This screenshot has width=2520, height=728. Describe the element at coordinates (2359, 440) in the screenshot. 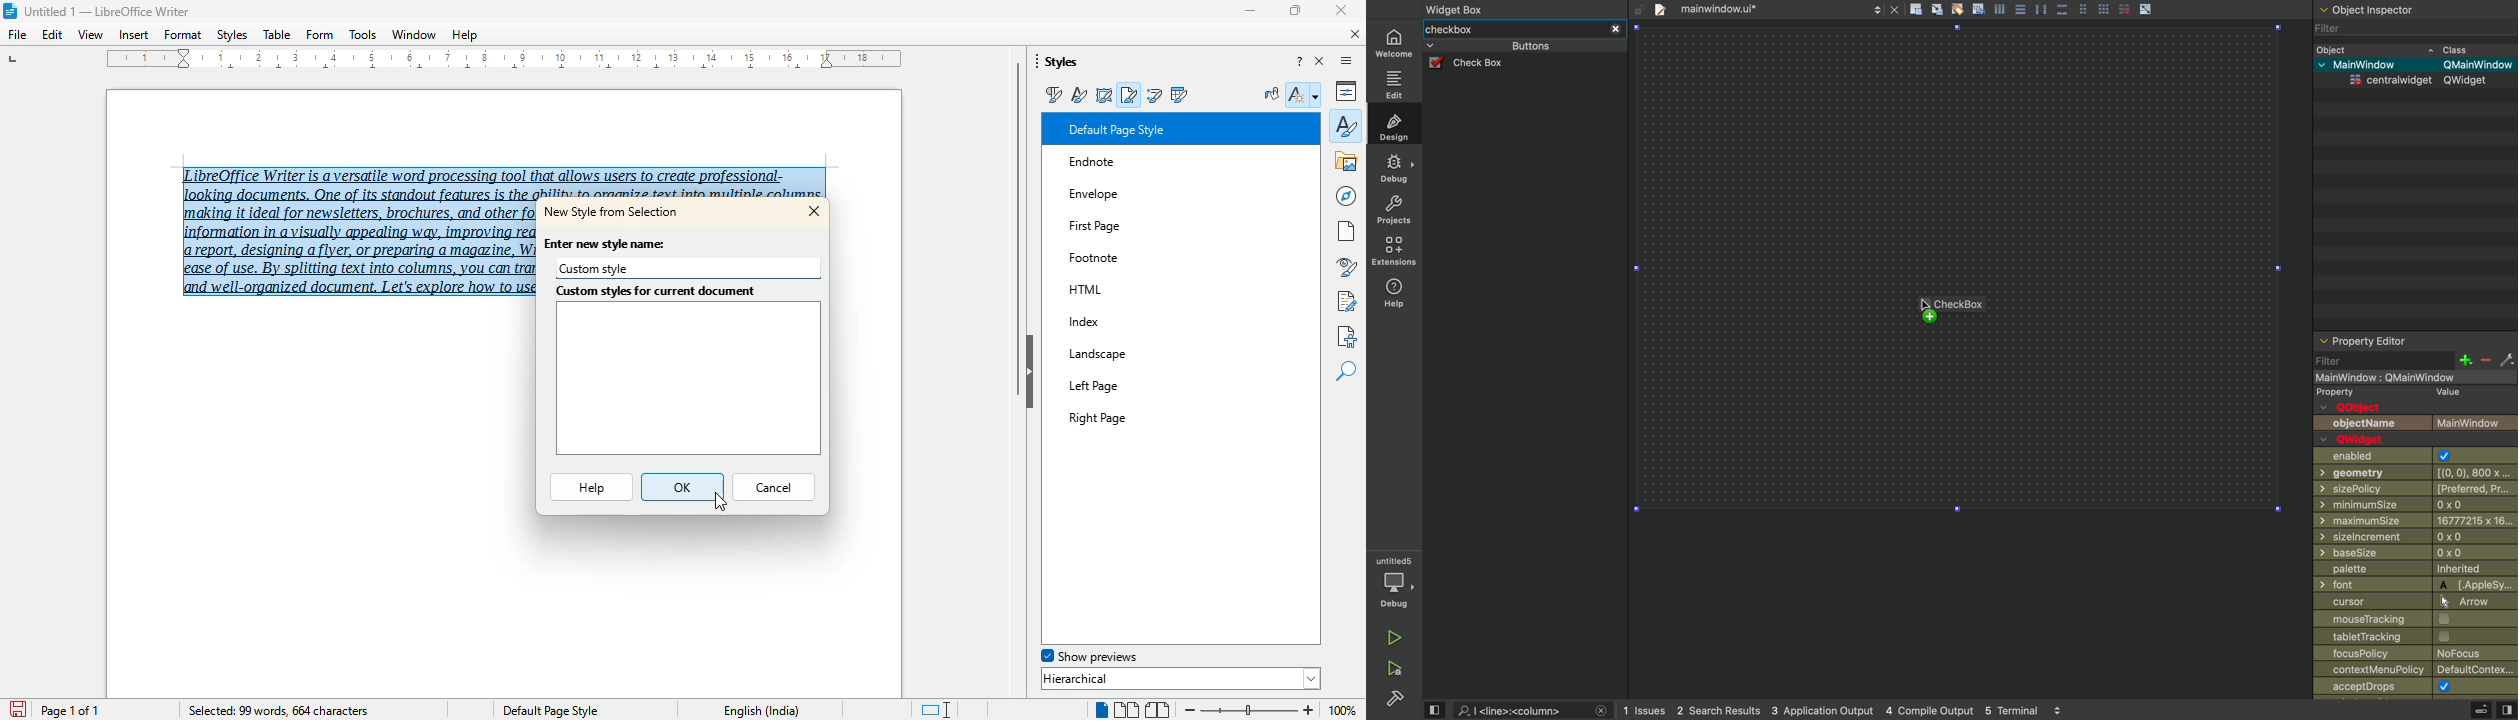

I see `qwidget` at that location.